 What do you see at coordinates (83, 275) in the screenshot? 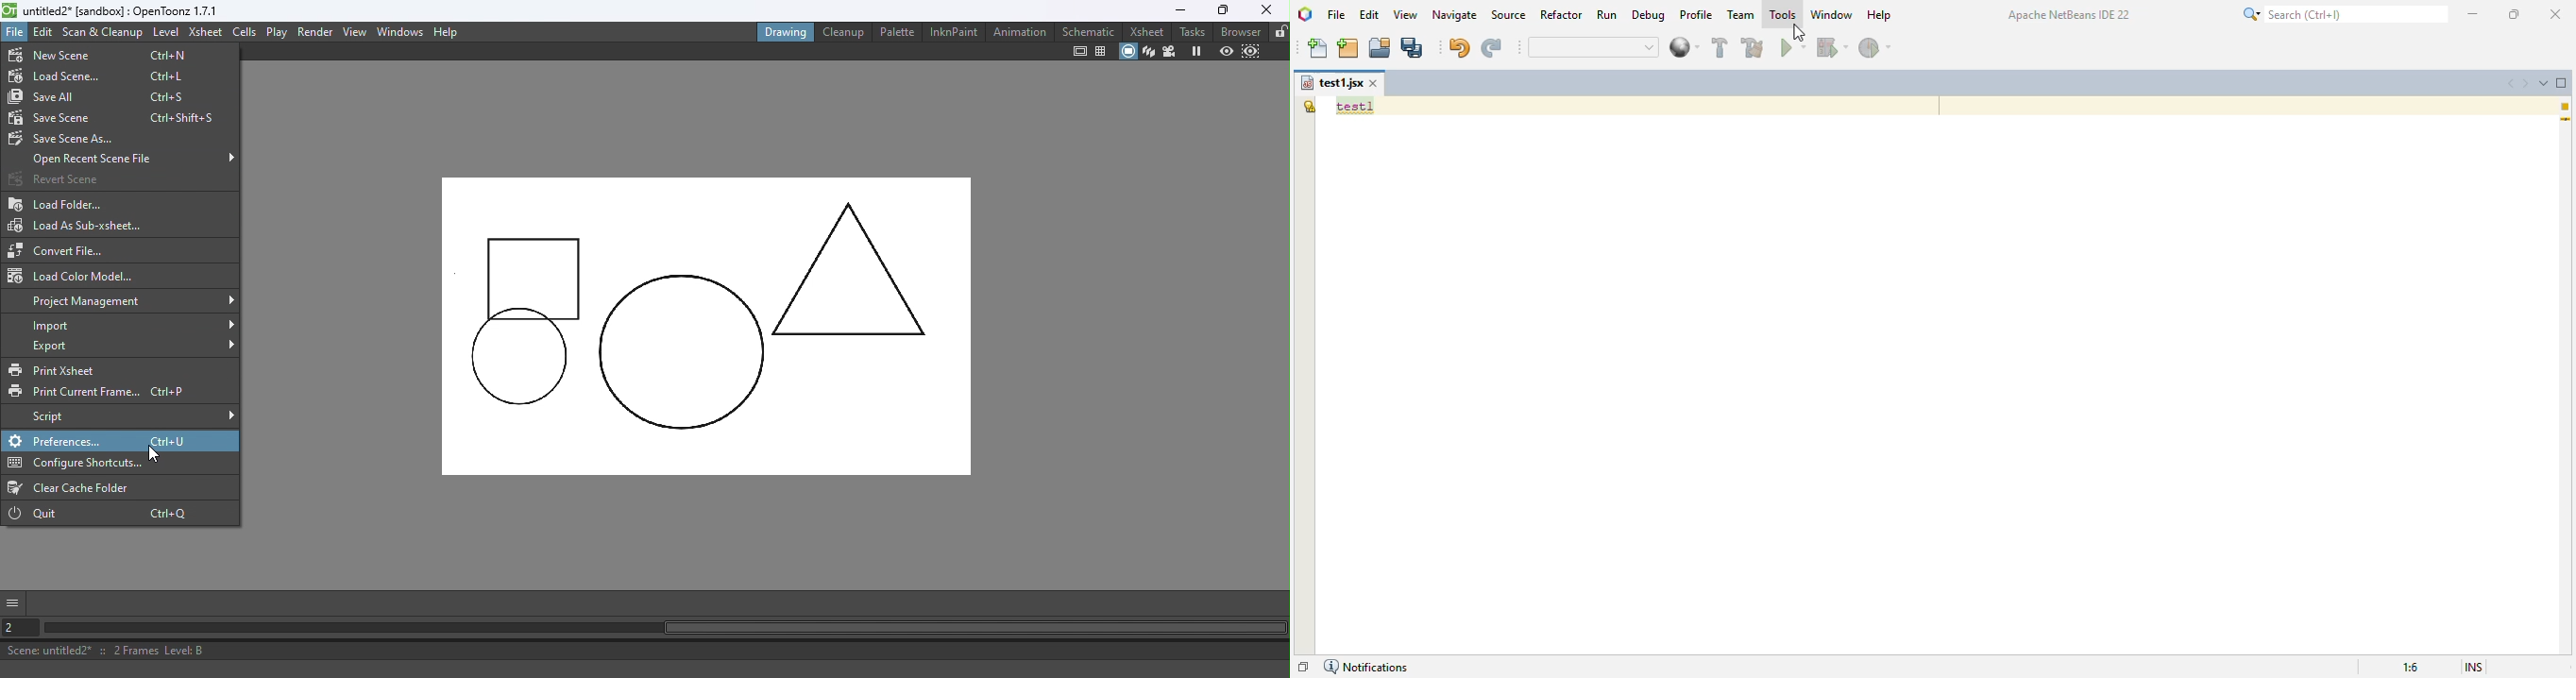
I see `Load color Model` at bounding box center [83, 275].